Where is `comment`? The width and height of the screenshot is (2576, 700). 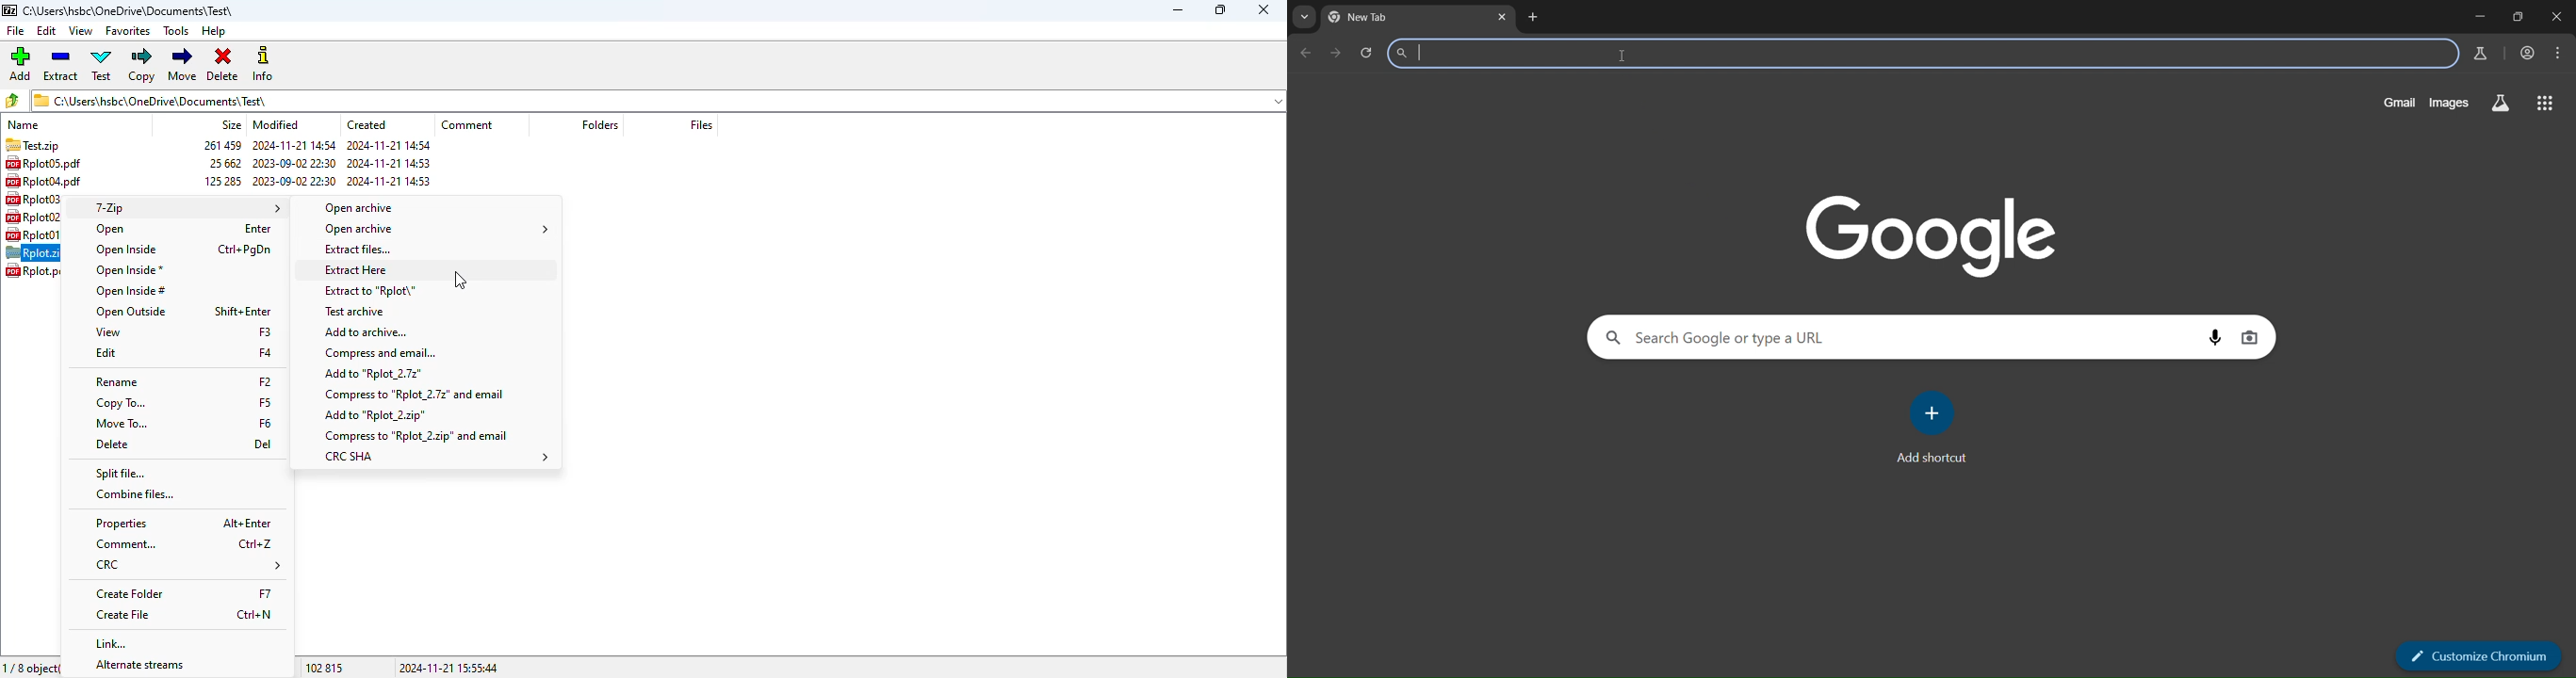
comment is located at coordinates (467, 125).